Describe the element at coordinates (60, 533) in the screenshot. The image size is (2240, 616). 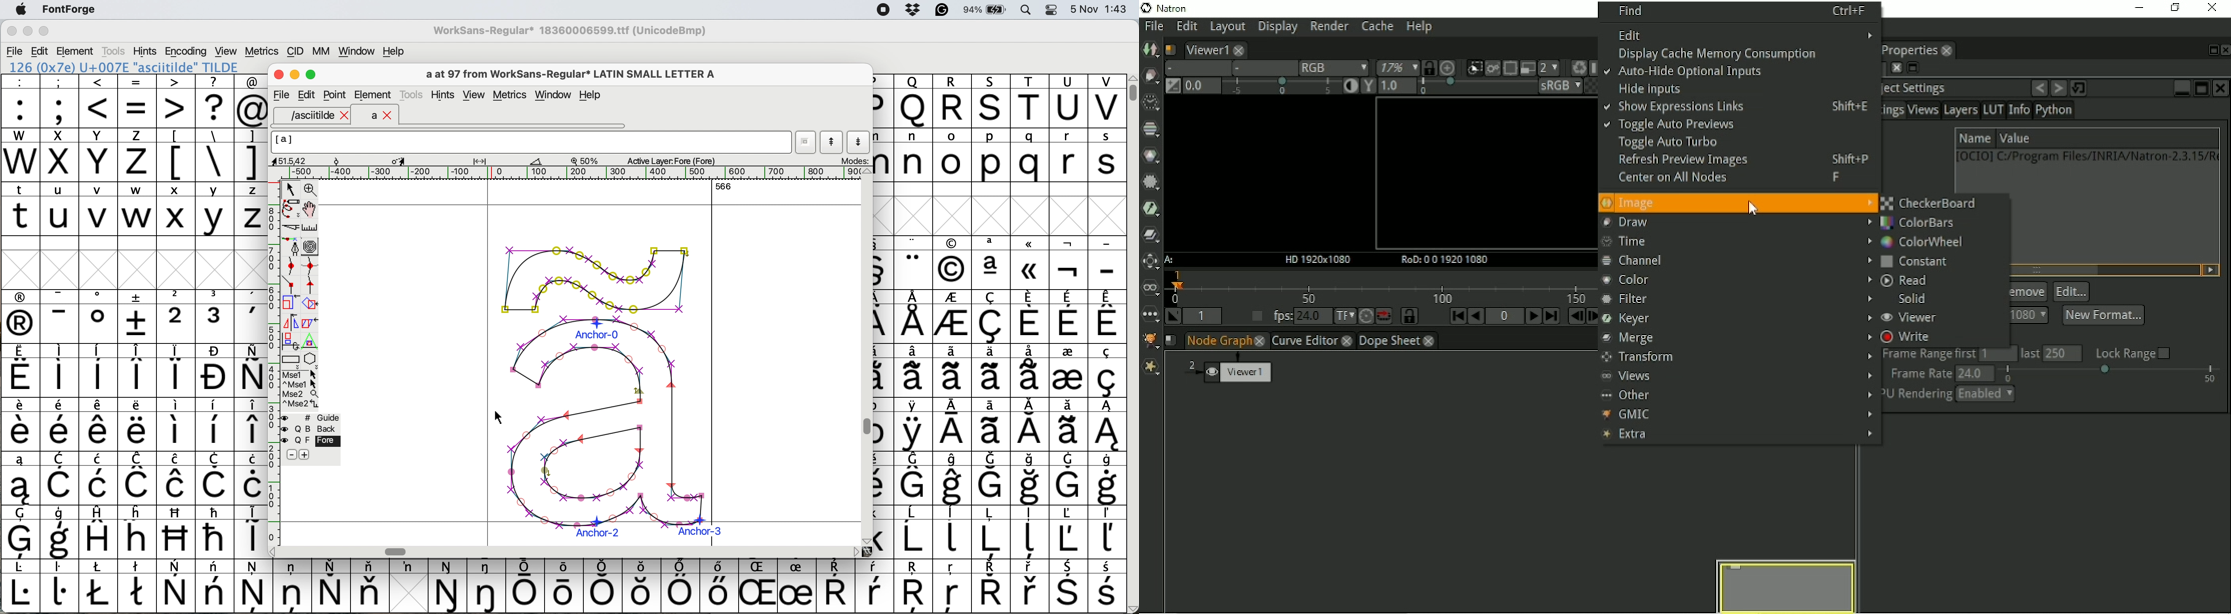
I see `symbol` at that location.